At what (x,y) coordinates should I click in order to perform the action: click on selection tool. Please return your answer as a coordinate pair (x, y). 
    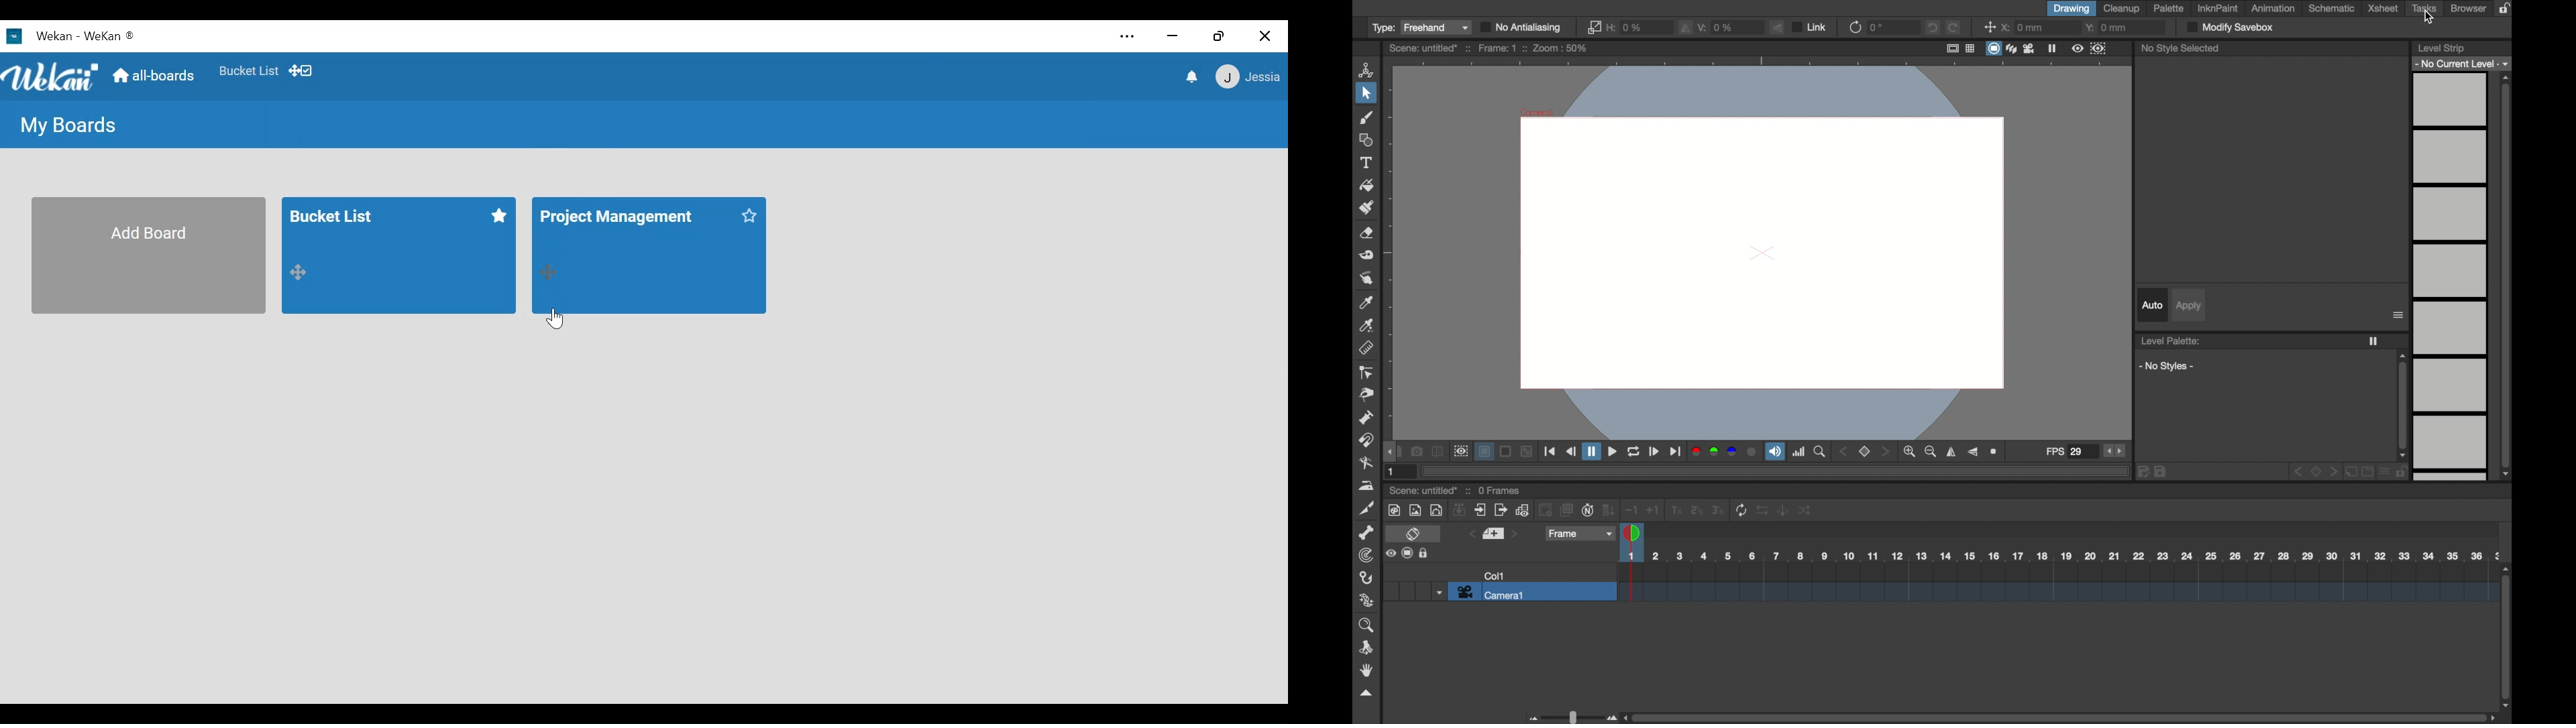
    Looking at the image, I should click on (1367, 93).